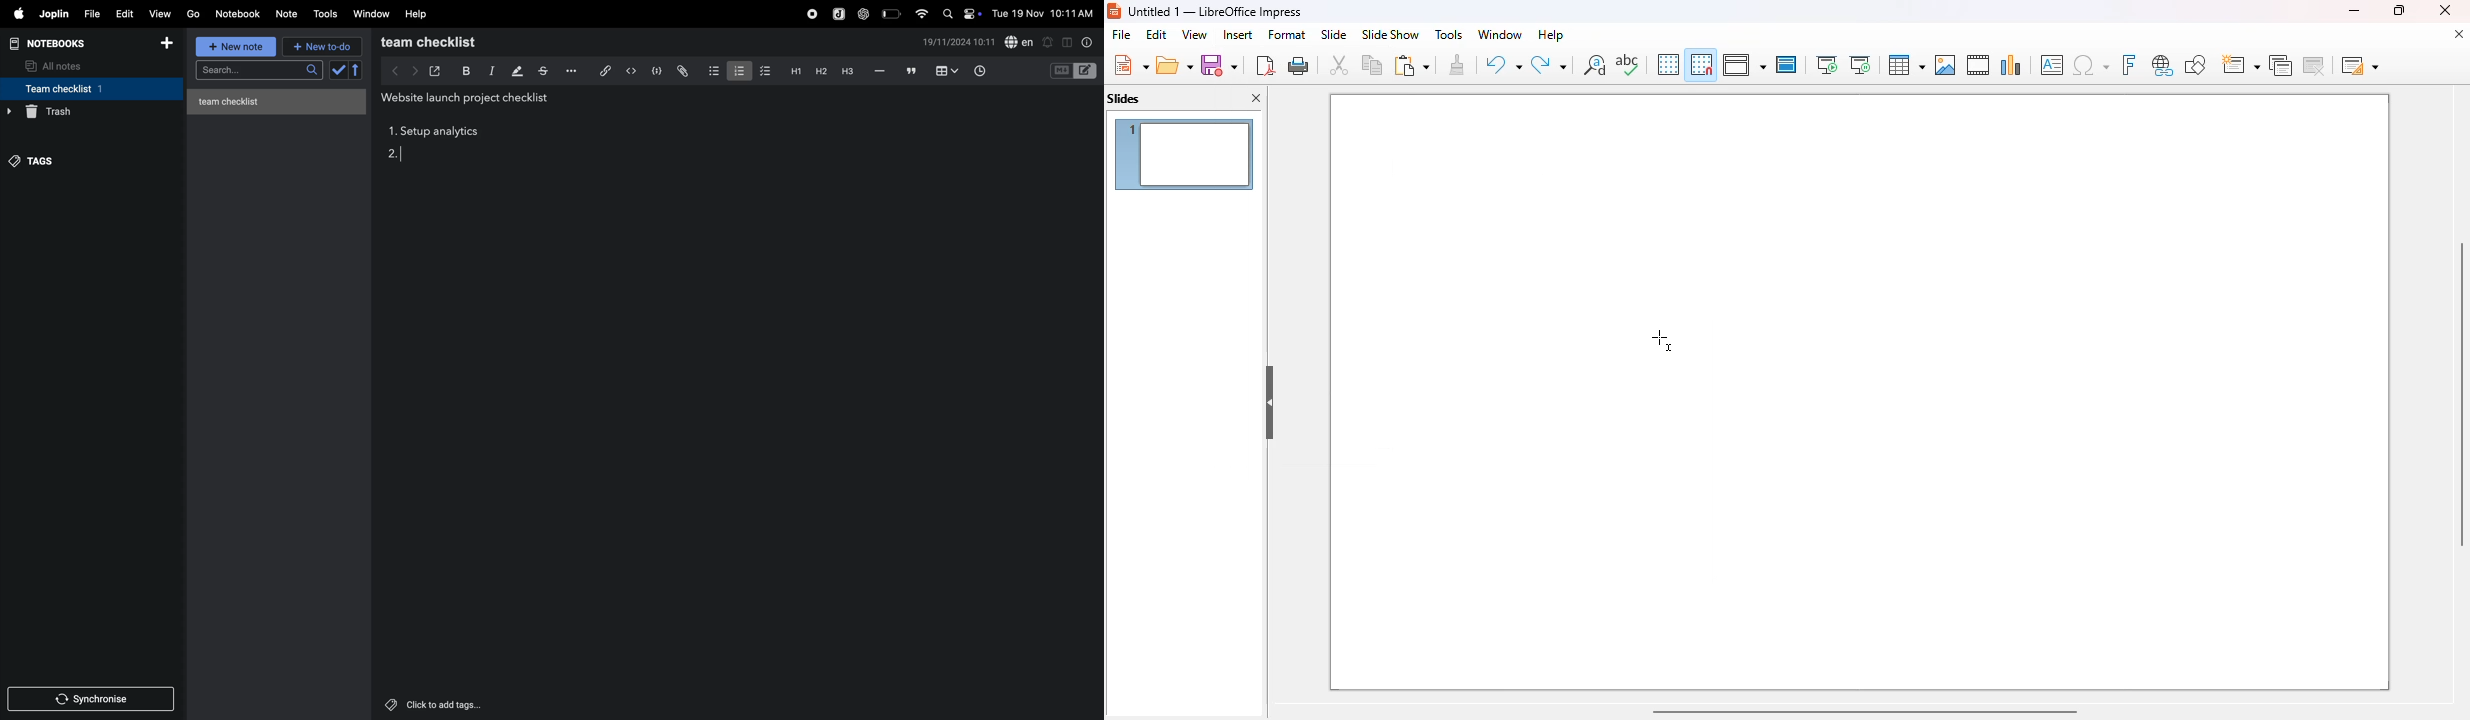 The height and width of the screenshot is (728, 2492). Describe the element at coordinates (92, 12) in the screenshot. I see `file` at that location.